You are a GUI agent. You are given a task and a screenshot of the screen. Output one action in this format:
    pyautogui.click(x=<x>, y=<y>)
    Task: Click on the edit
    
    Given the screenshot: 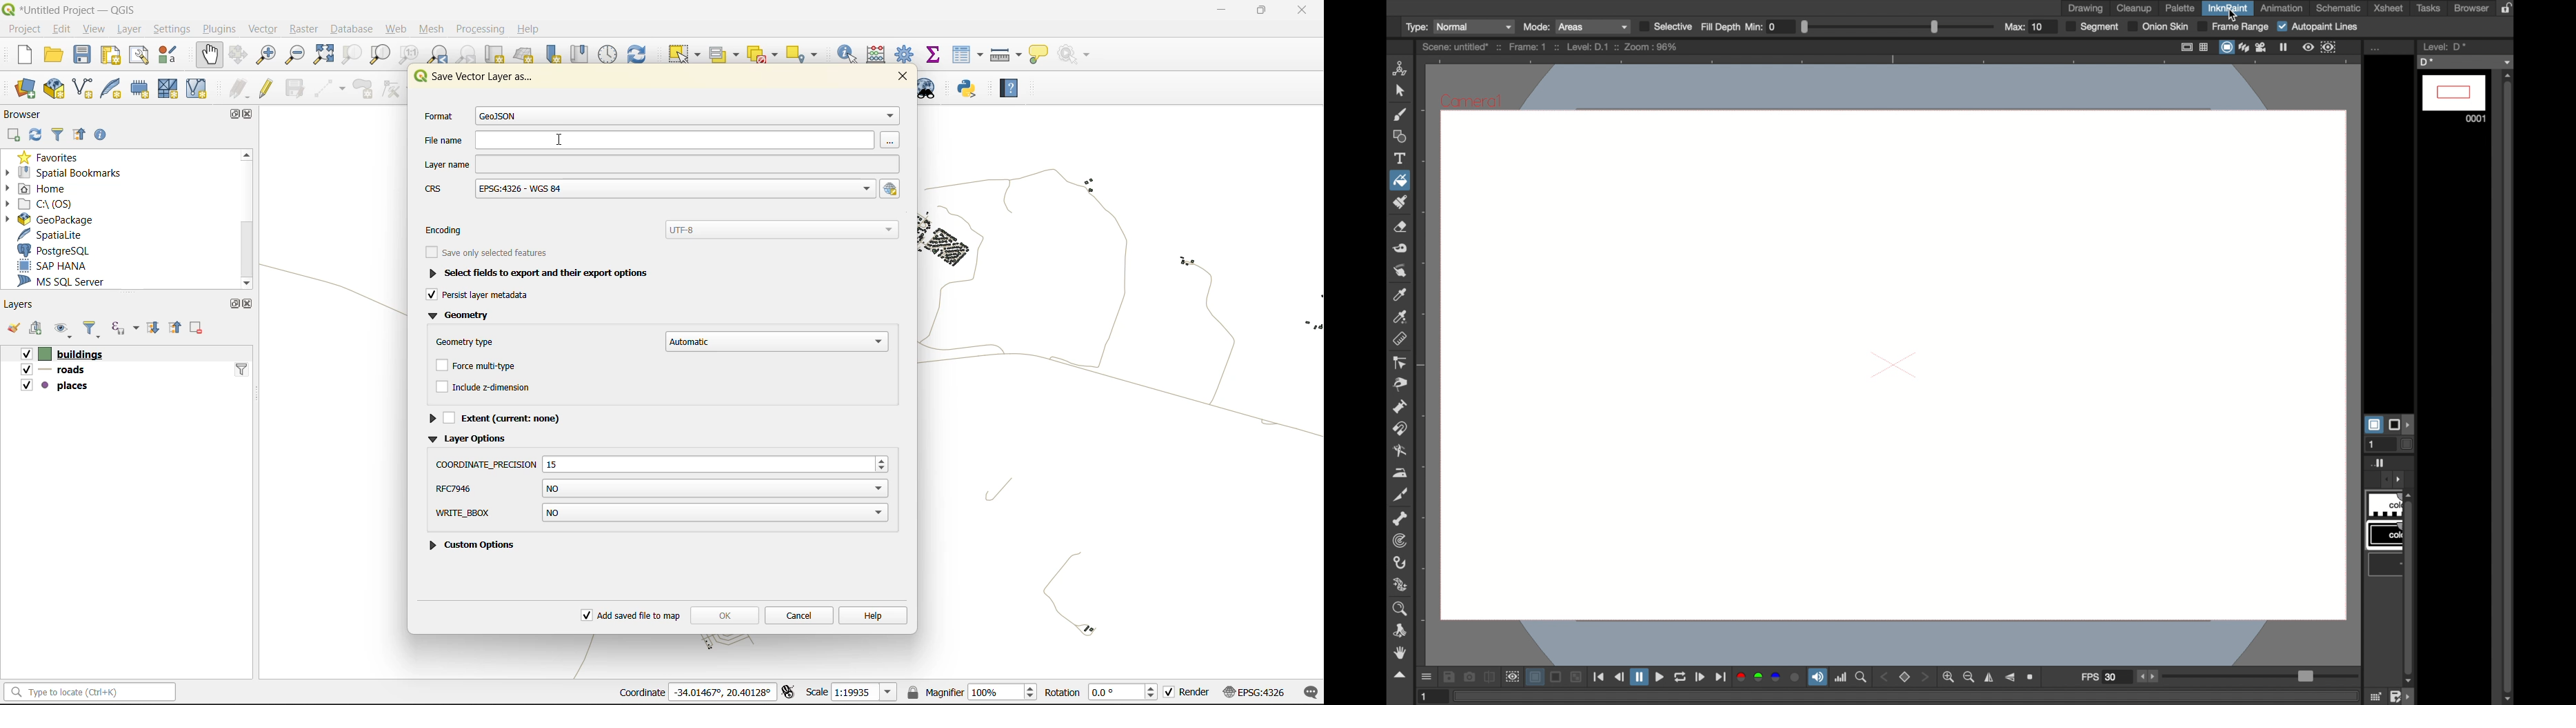 What is the action you would take?
    pyautogui.click(x=61, y=28)
    